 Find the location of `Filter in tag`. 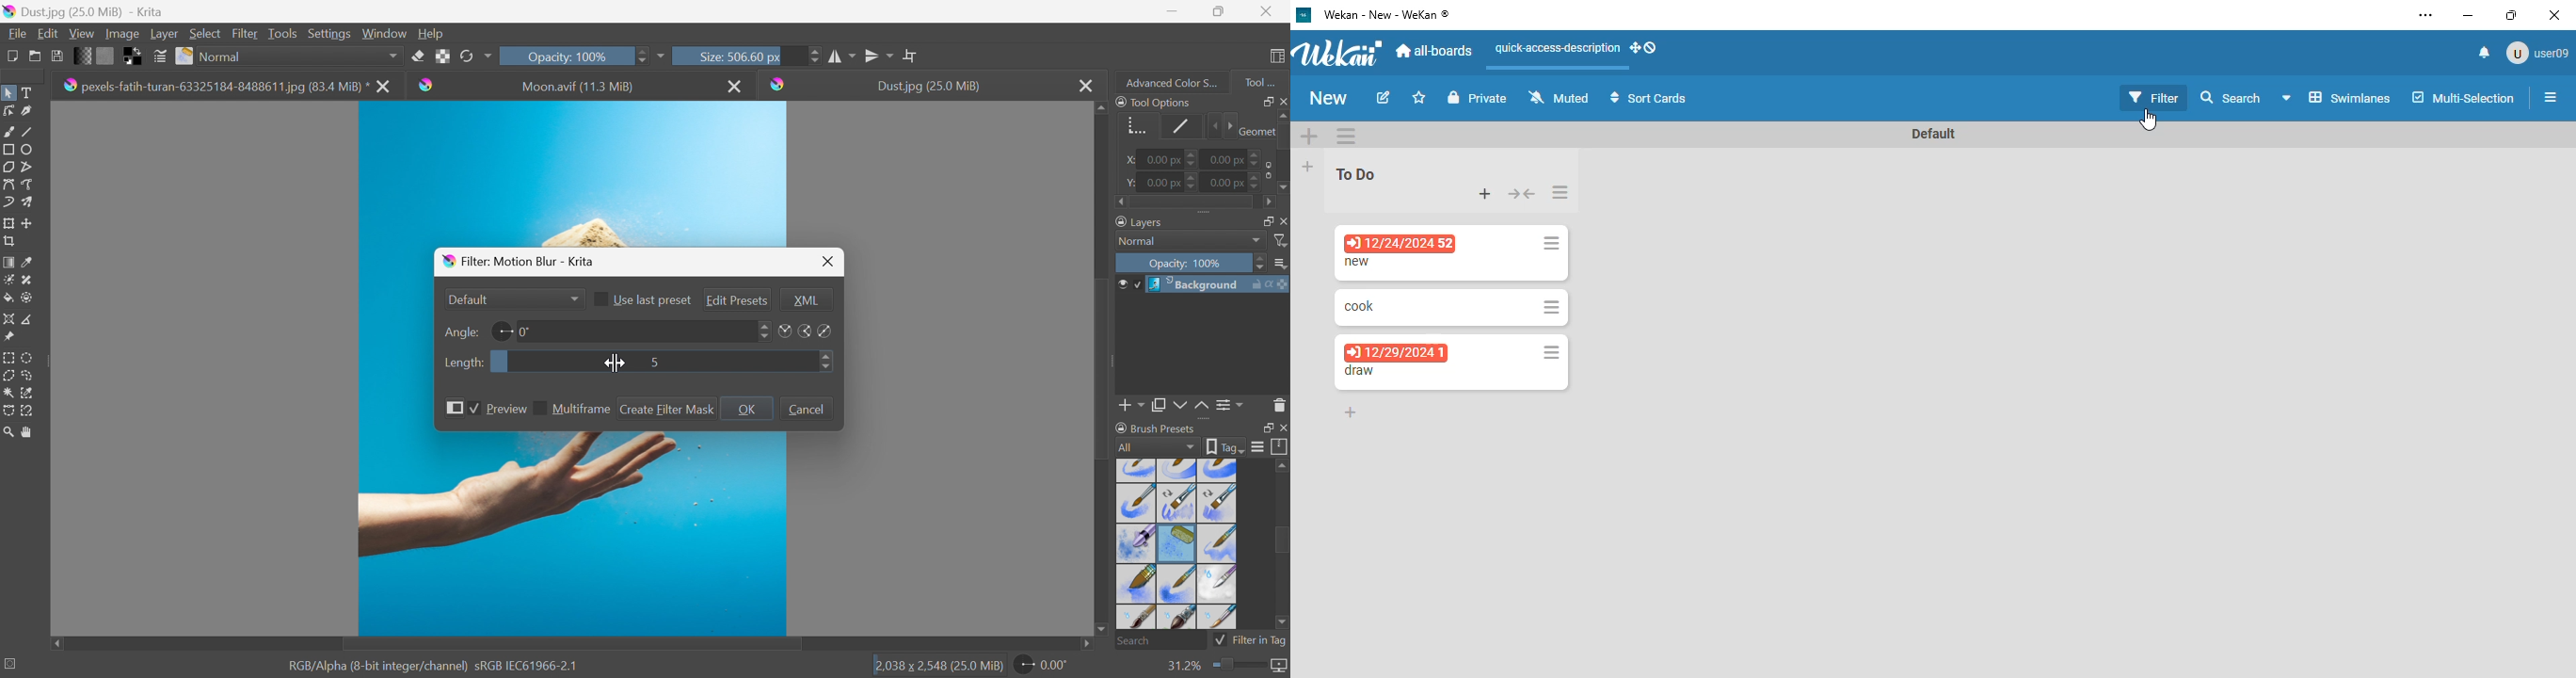

Filter in tag is located at coordinates (1251, 640).